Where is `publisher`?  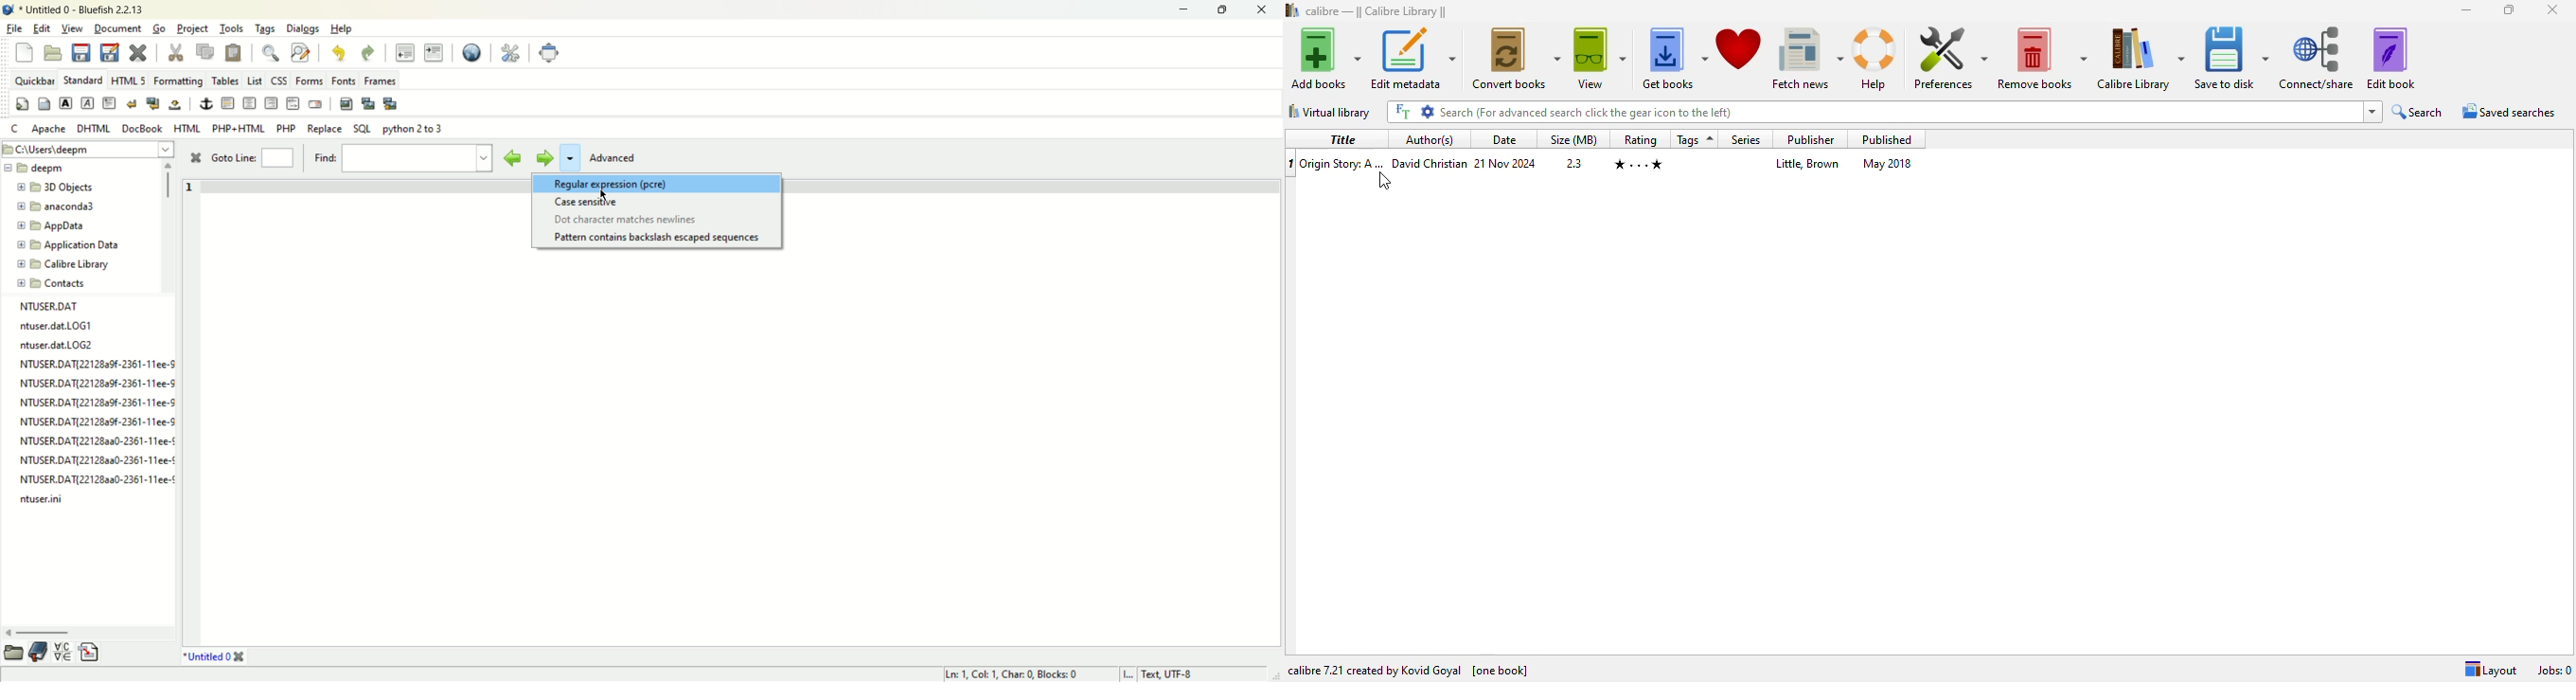
publisher is located at coordinates (1809, 138).